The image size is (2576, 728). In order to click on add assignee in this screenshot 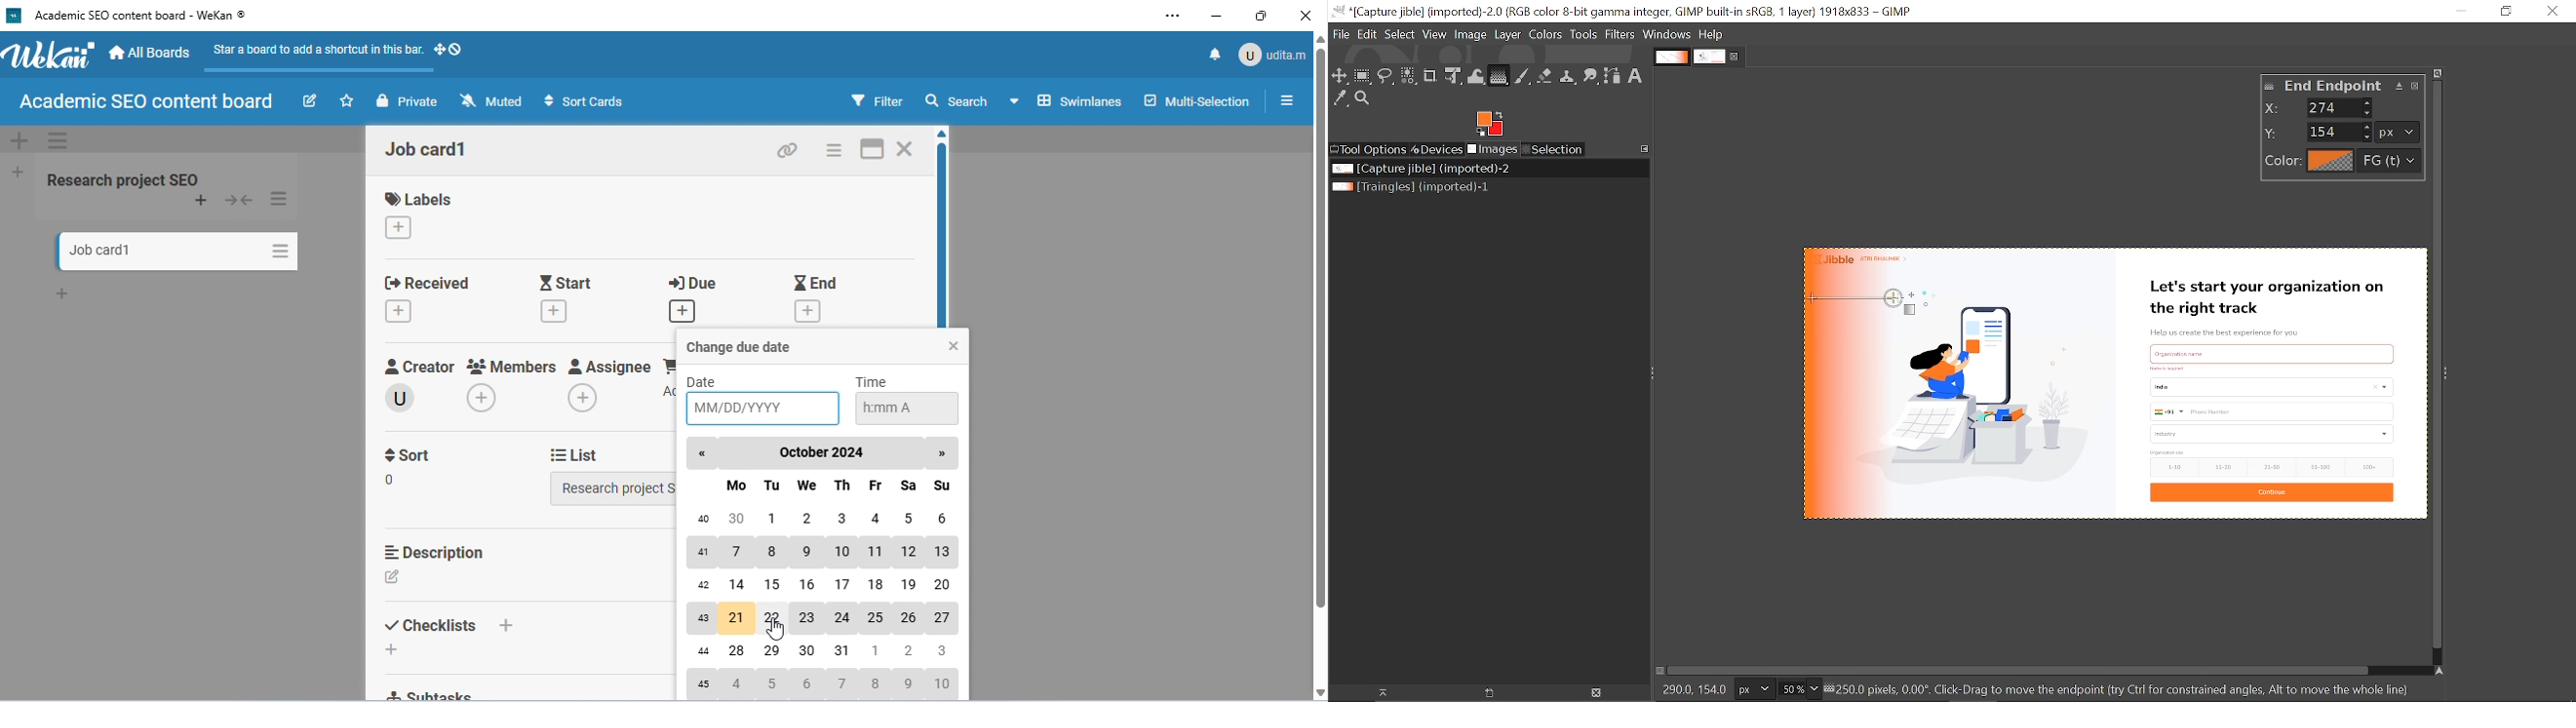, I will do `click(582, 397)`.